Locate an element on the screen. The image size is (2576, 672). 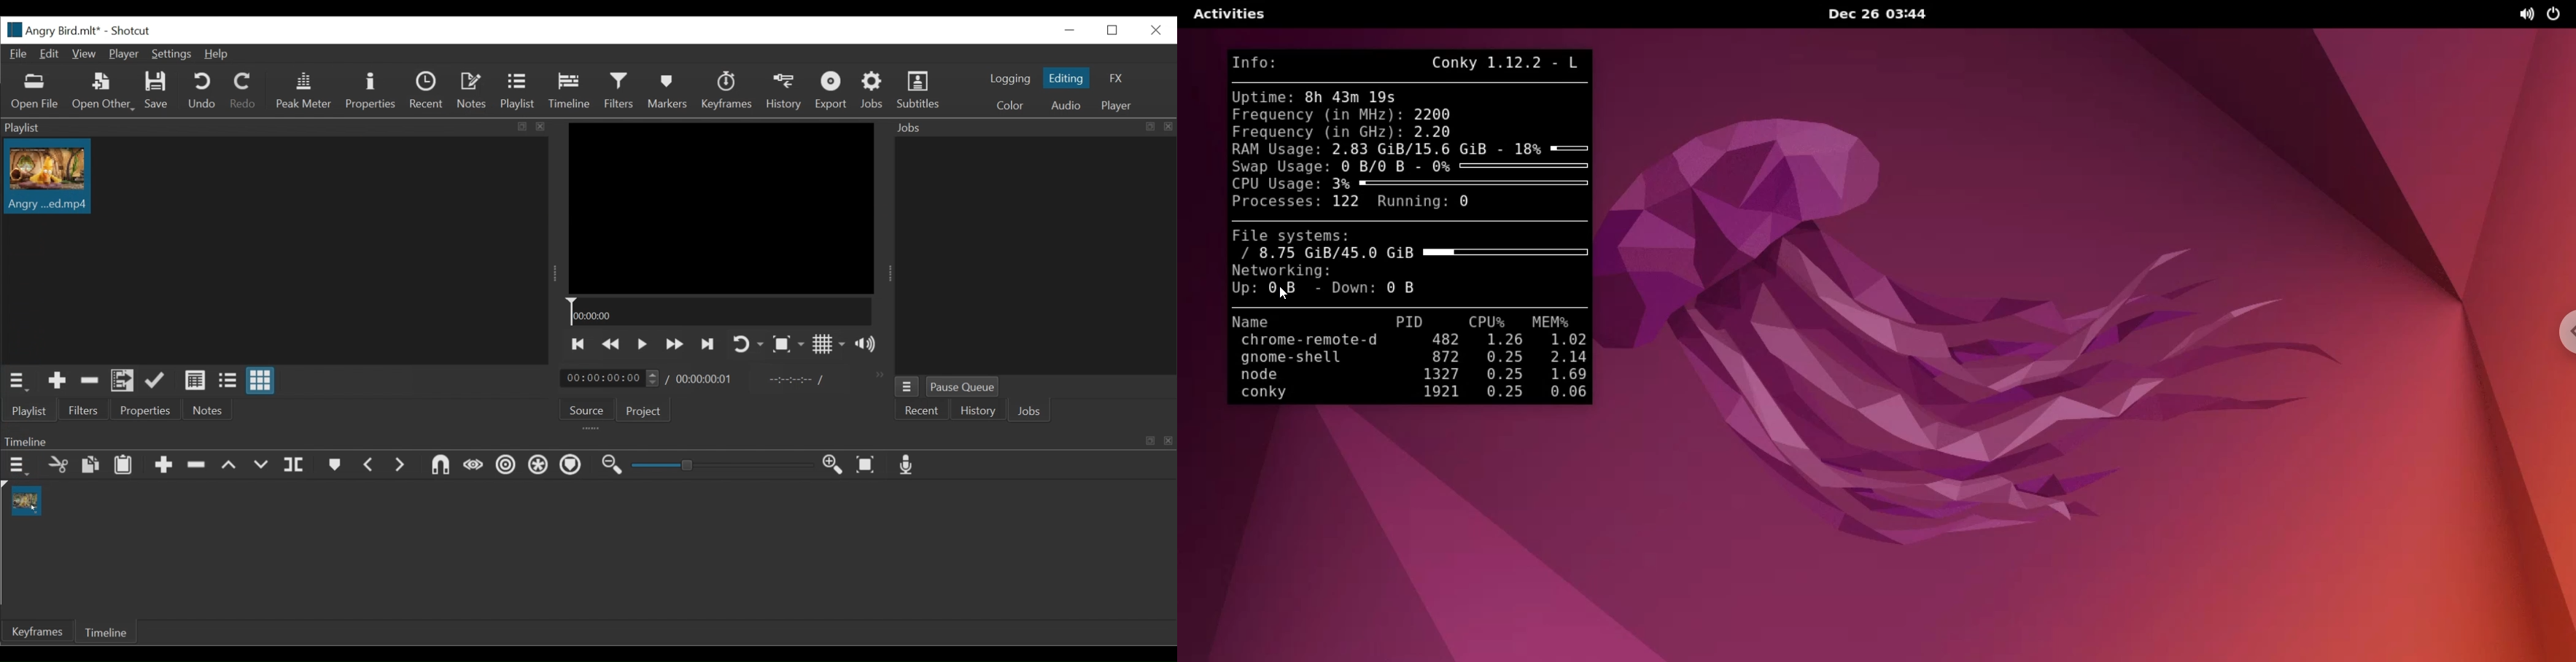
Copy is located at coordinates (90, 465).